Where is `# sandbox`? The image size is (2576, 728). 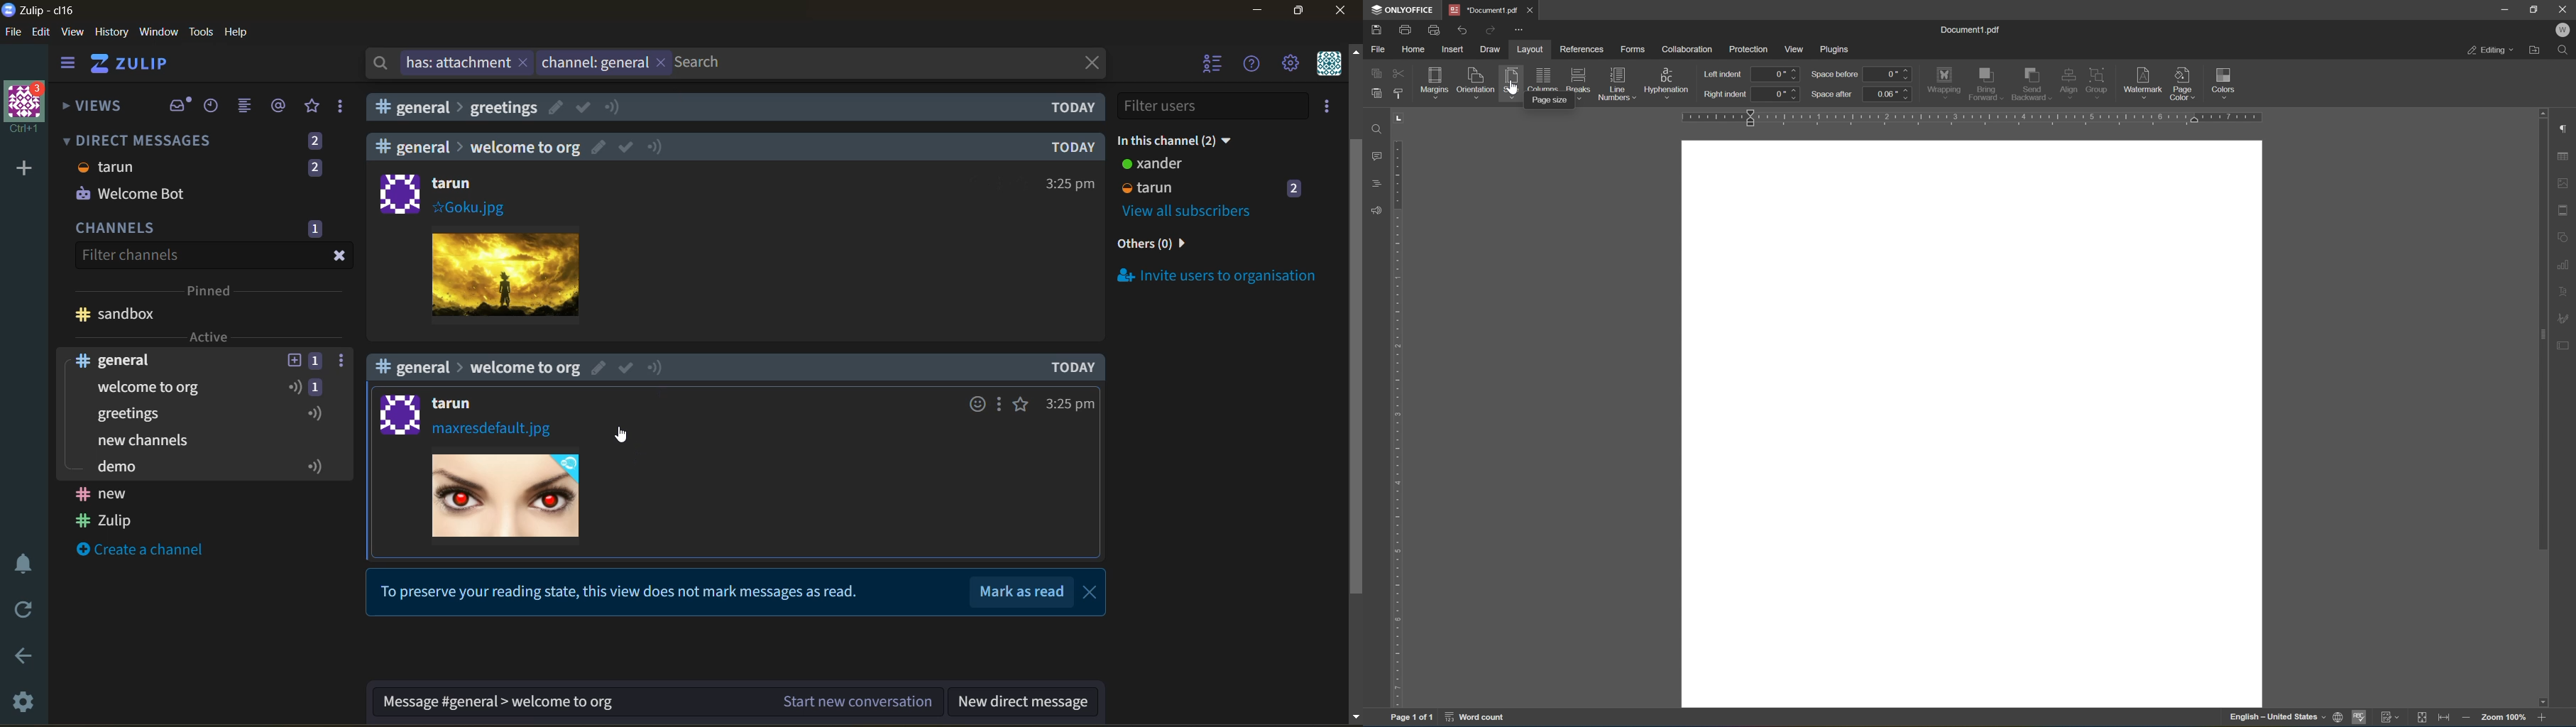
# sandbox is located at coordinates (118, 315).